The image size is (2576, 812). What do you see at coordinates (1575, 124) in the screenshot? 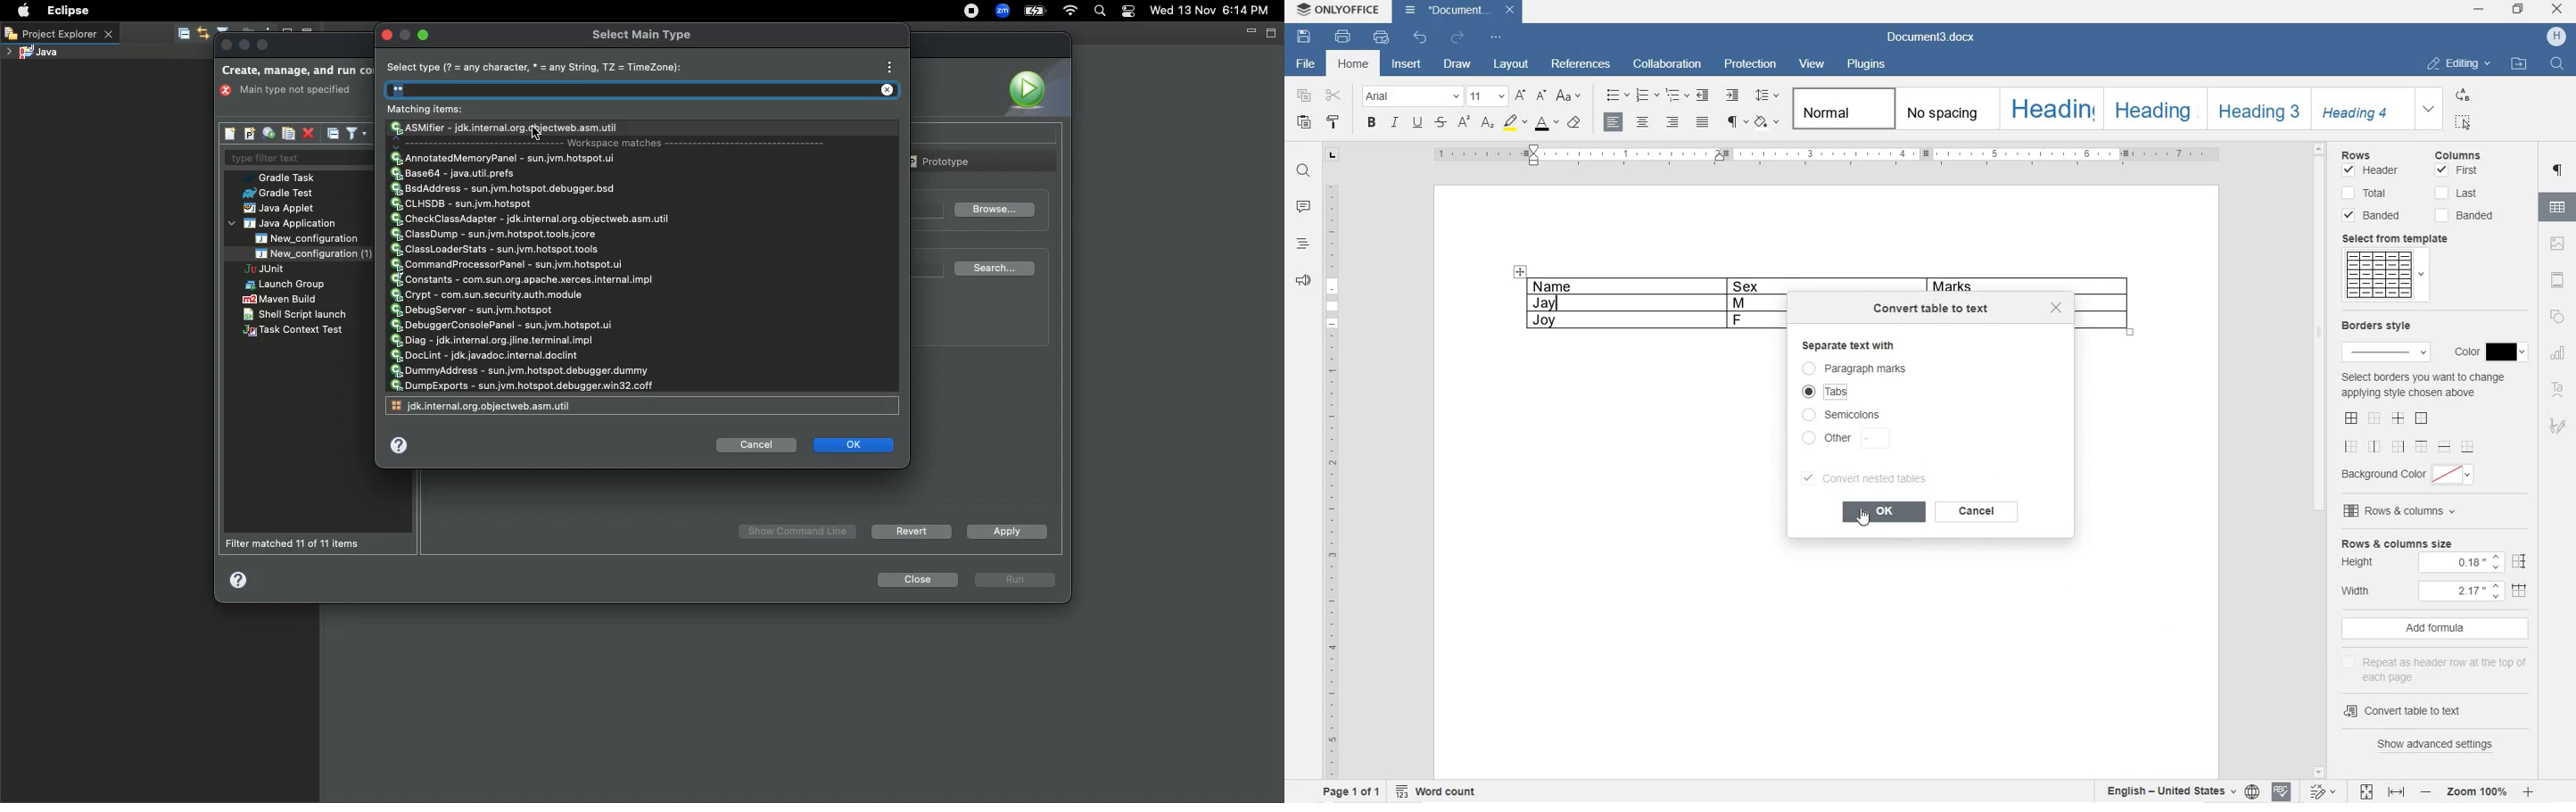
I see `COPY STYLE` at bounding box center [1575, 124].